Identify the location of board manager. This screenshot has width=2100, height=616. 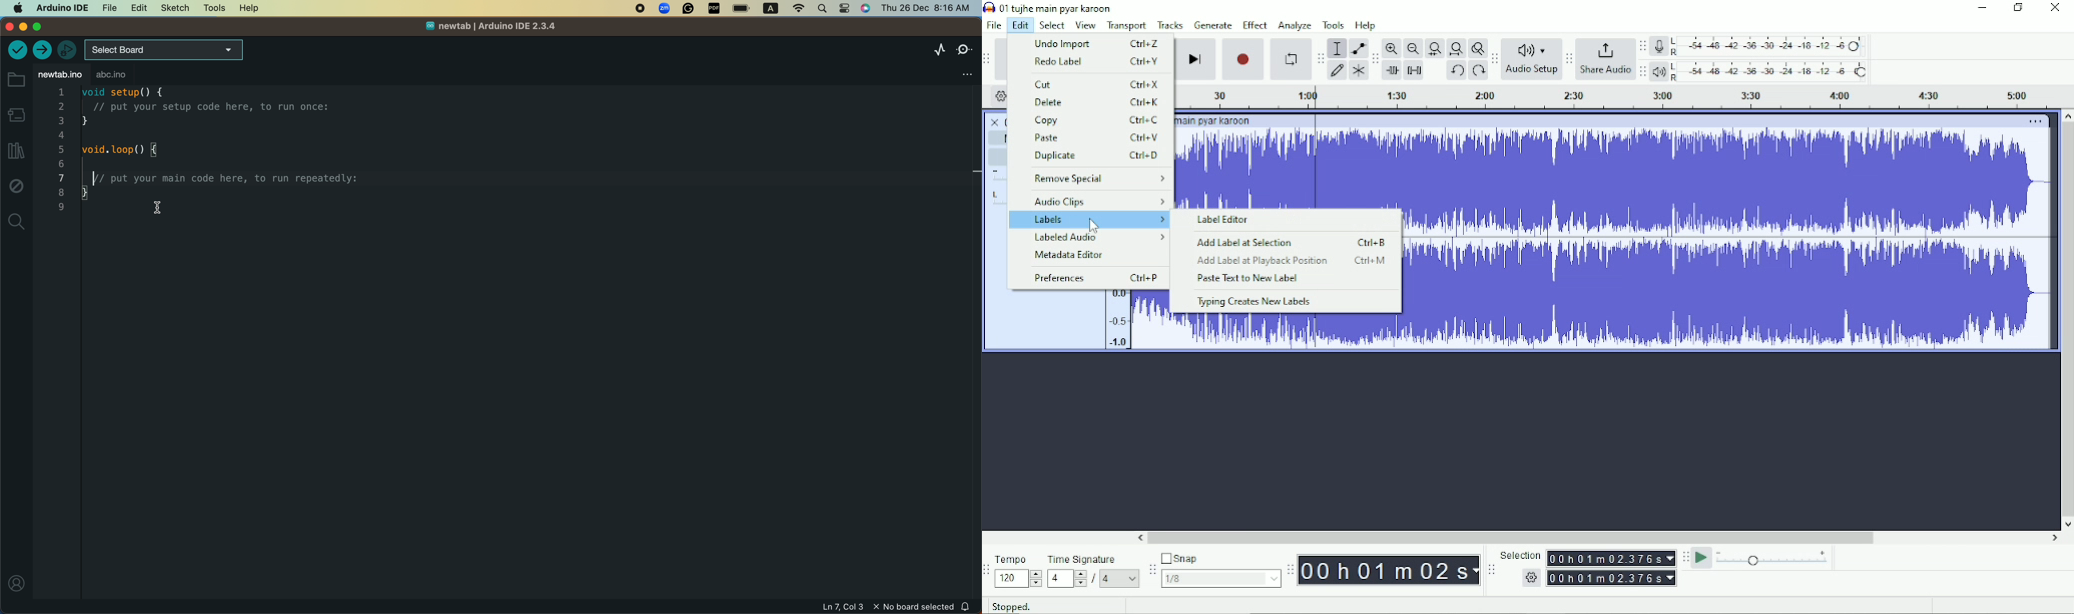
(16, 114).